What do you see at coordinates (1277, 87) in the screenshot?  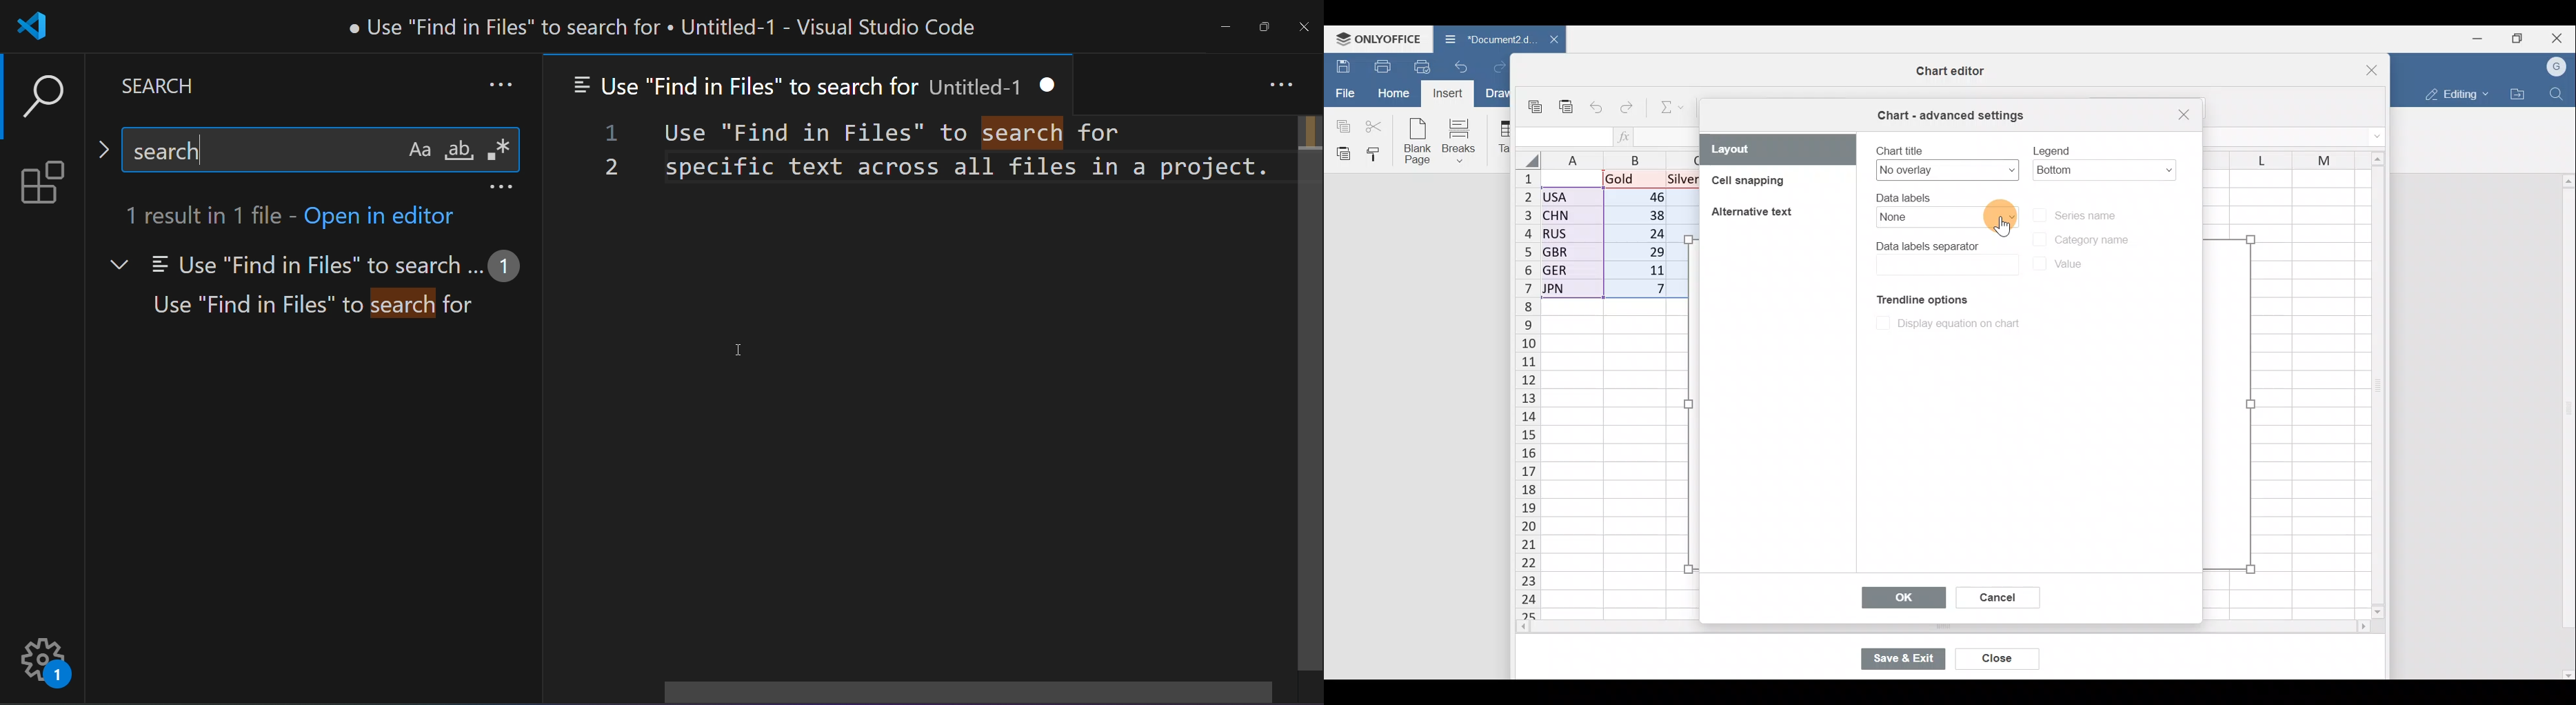 I see `more` at bounding box center [1277, 87].